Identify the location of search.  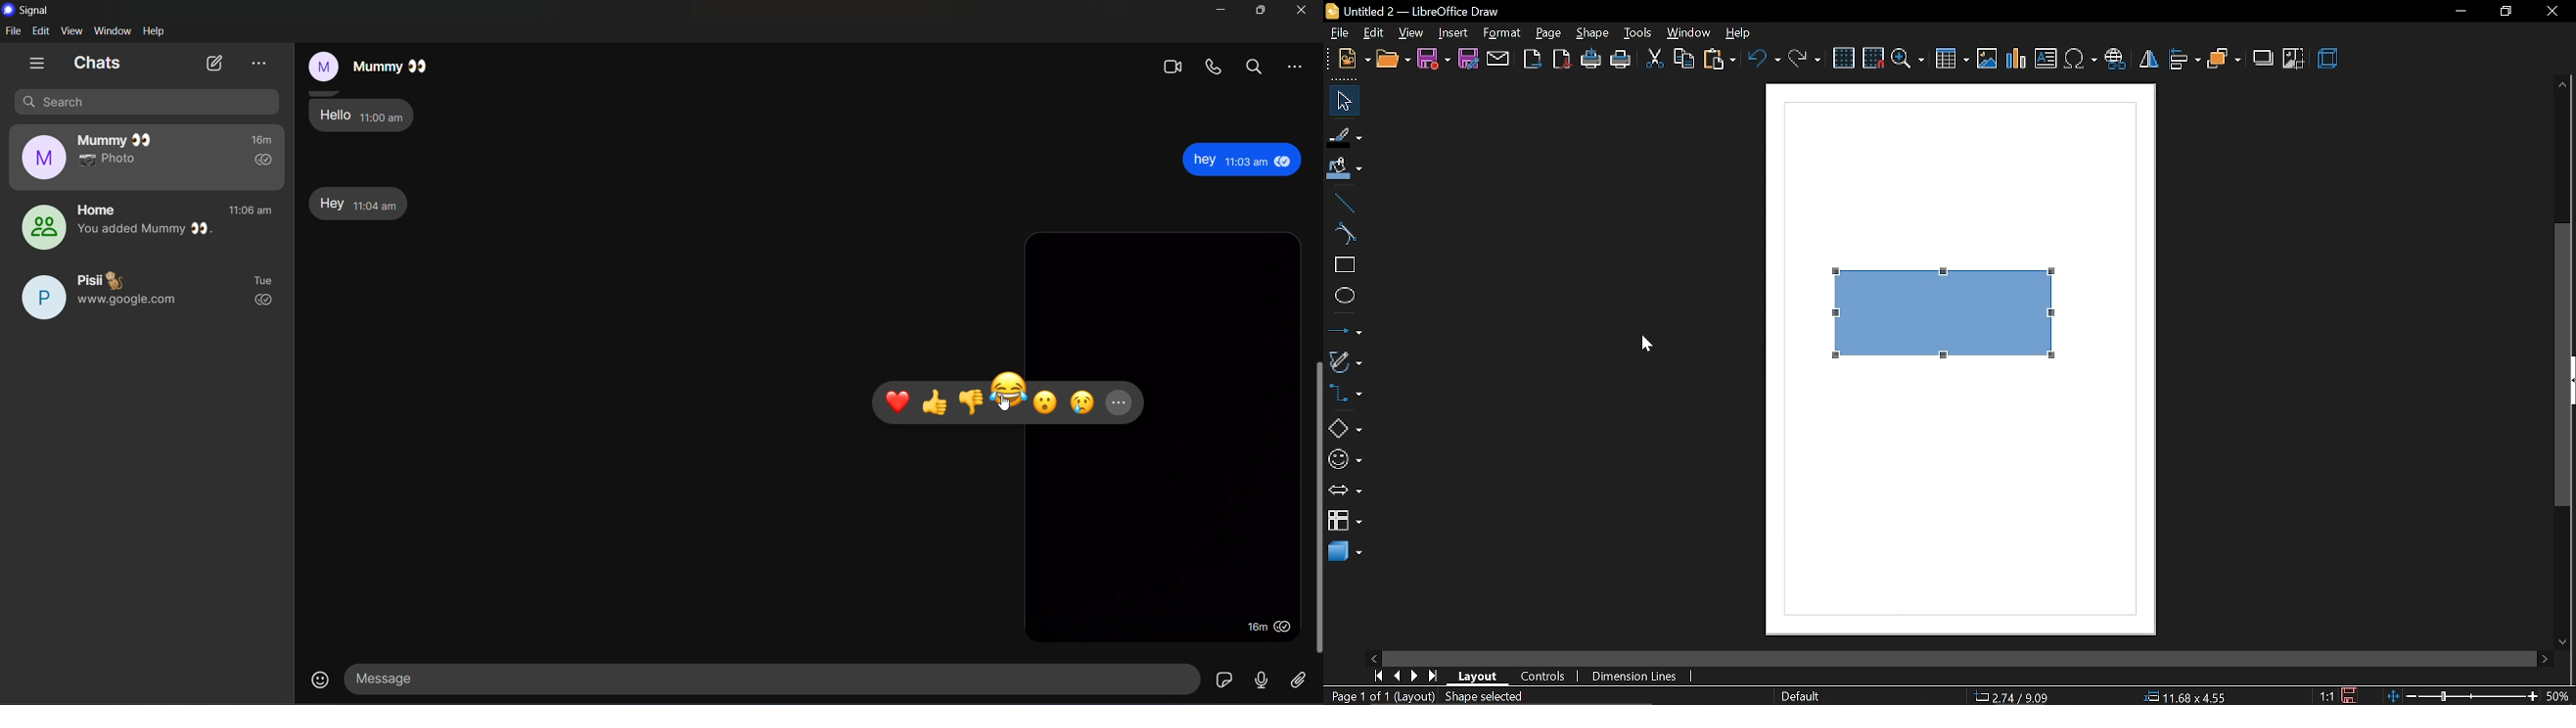
(1255, 66).